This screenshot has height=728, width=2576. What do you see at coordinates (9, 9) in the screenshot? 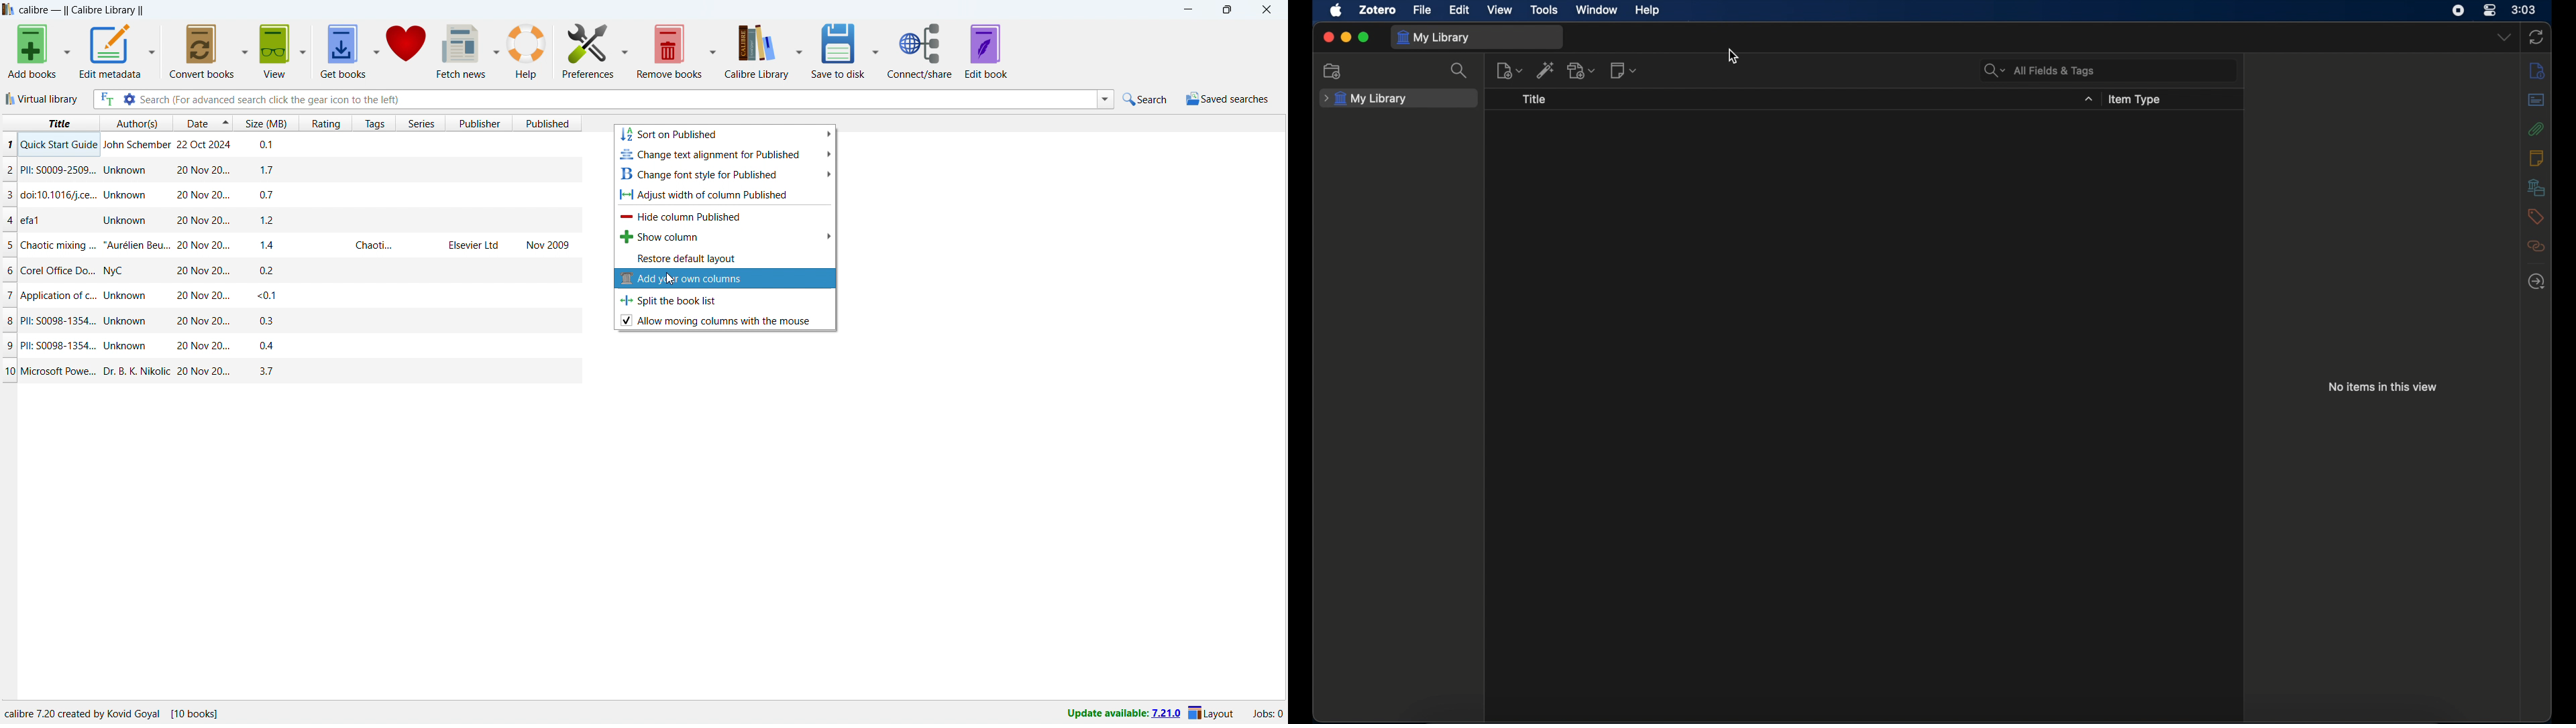
I see `logo` at bounding box center [9, 9].